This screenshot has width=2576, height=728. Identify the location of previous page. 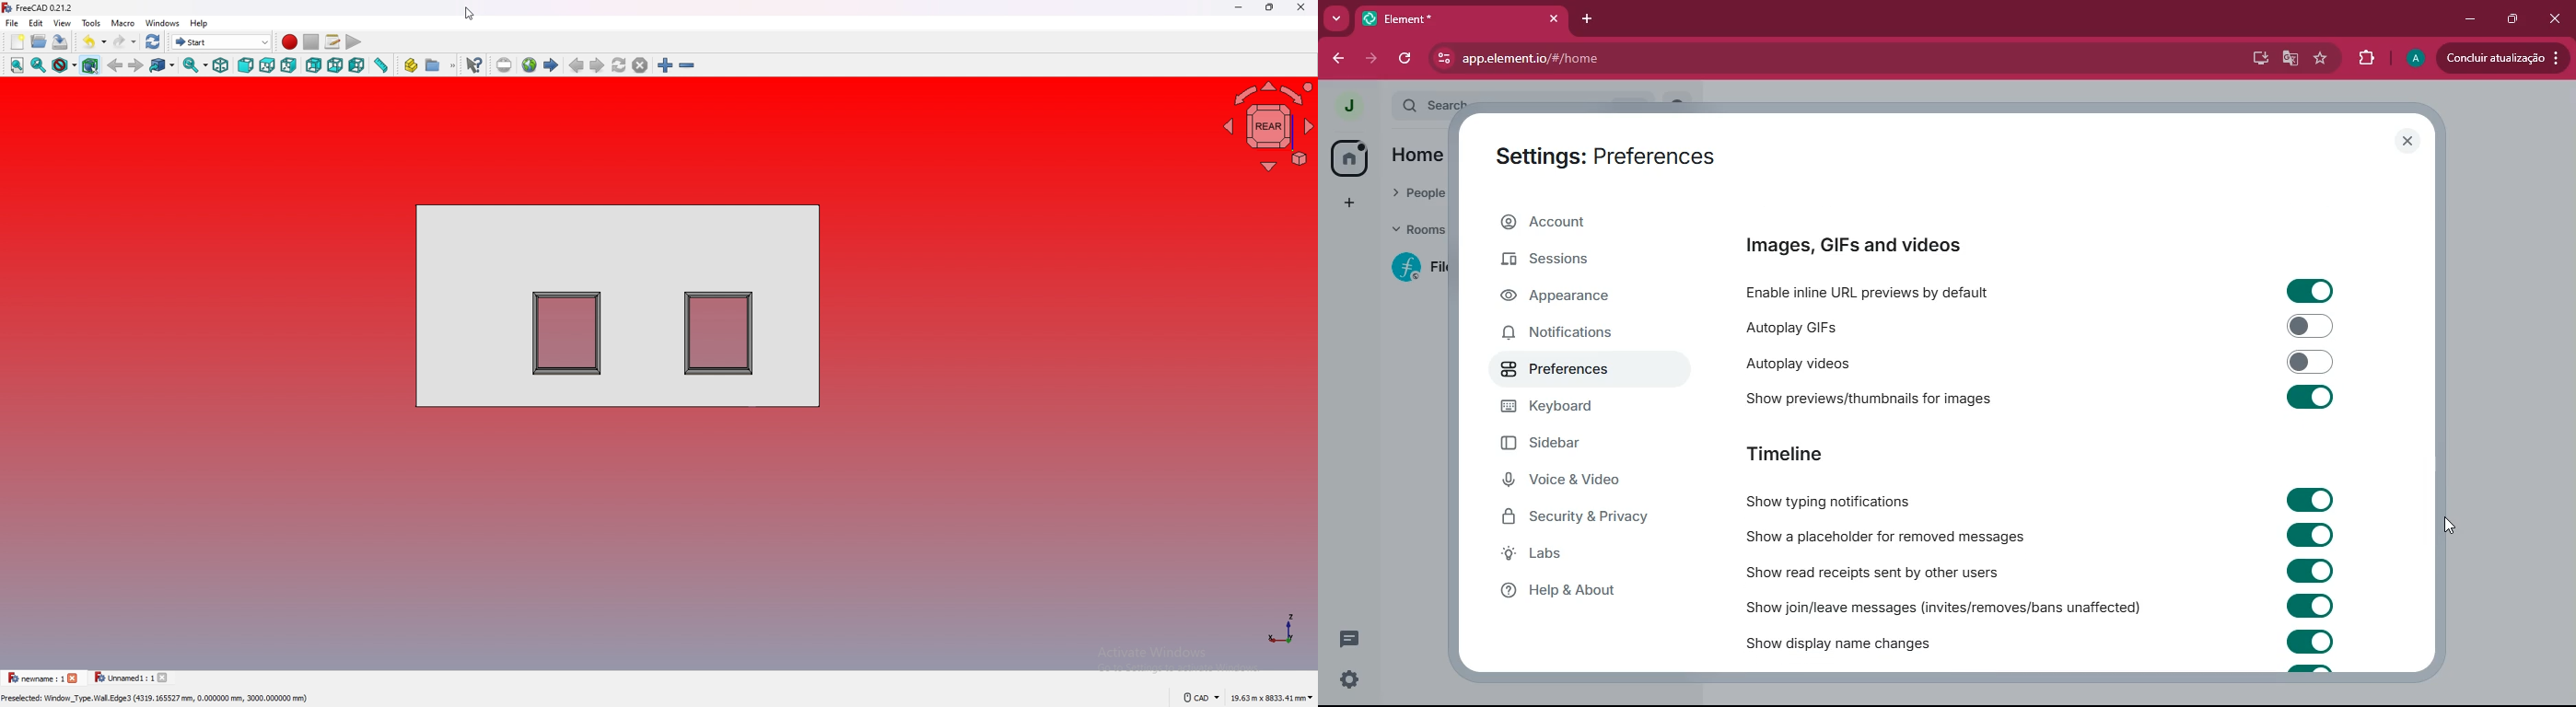
(577, 65).